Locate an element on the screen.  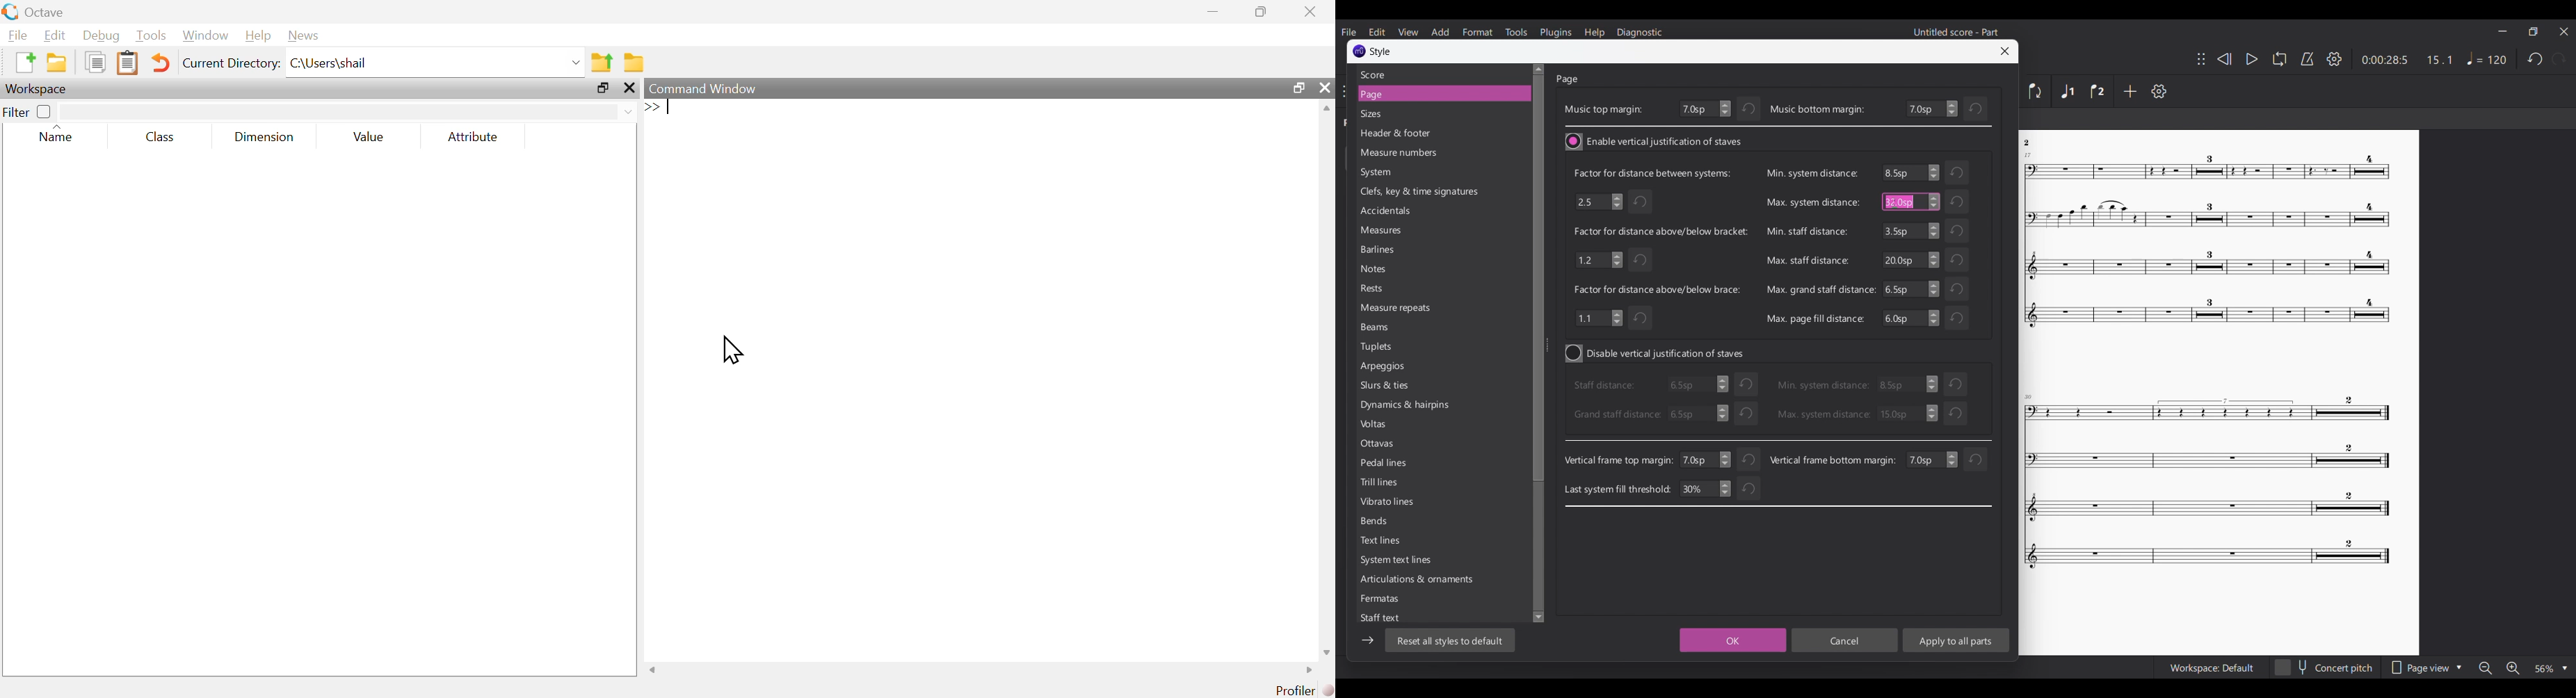
Scrollbar down is located at coordinates (1326, 651).